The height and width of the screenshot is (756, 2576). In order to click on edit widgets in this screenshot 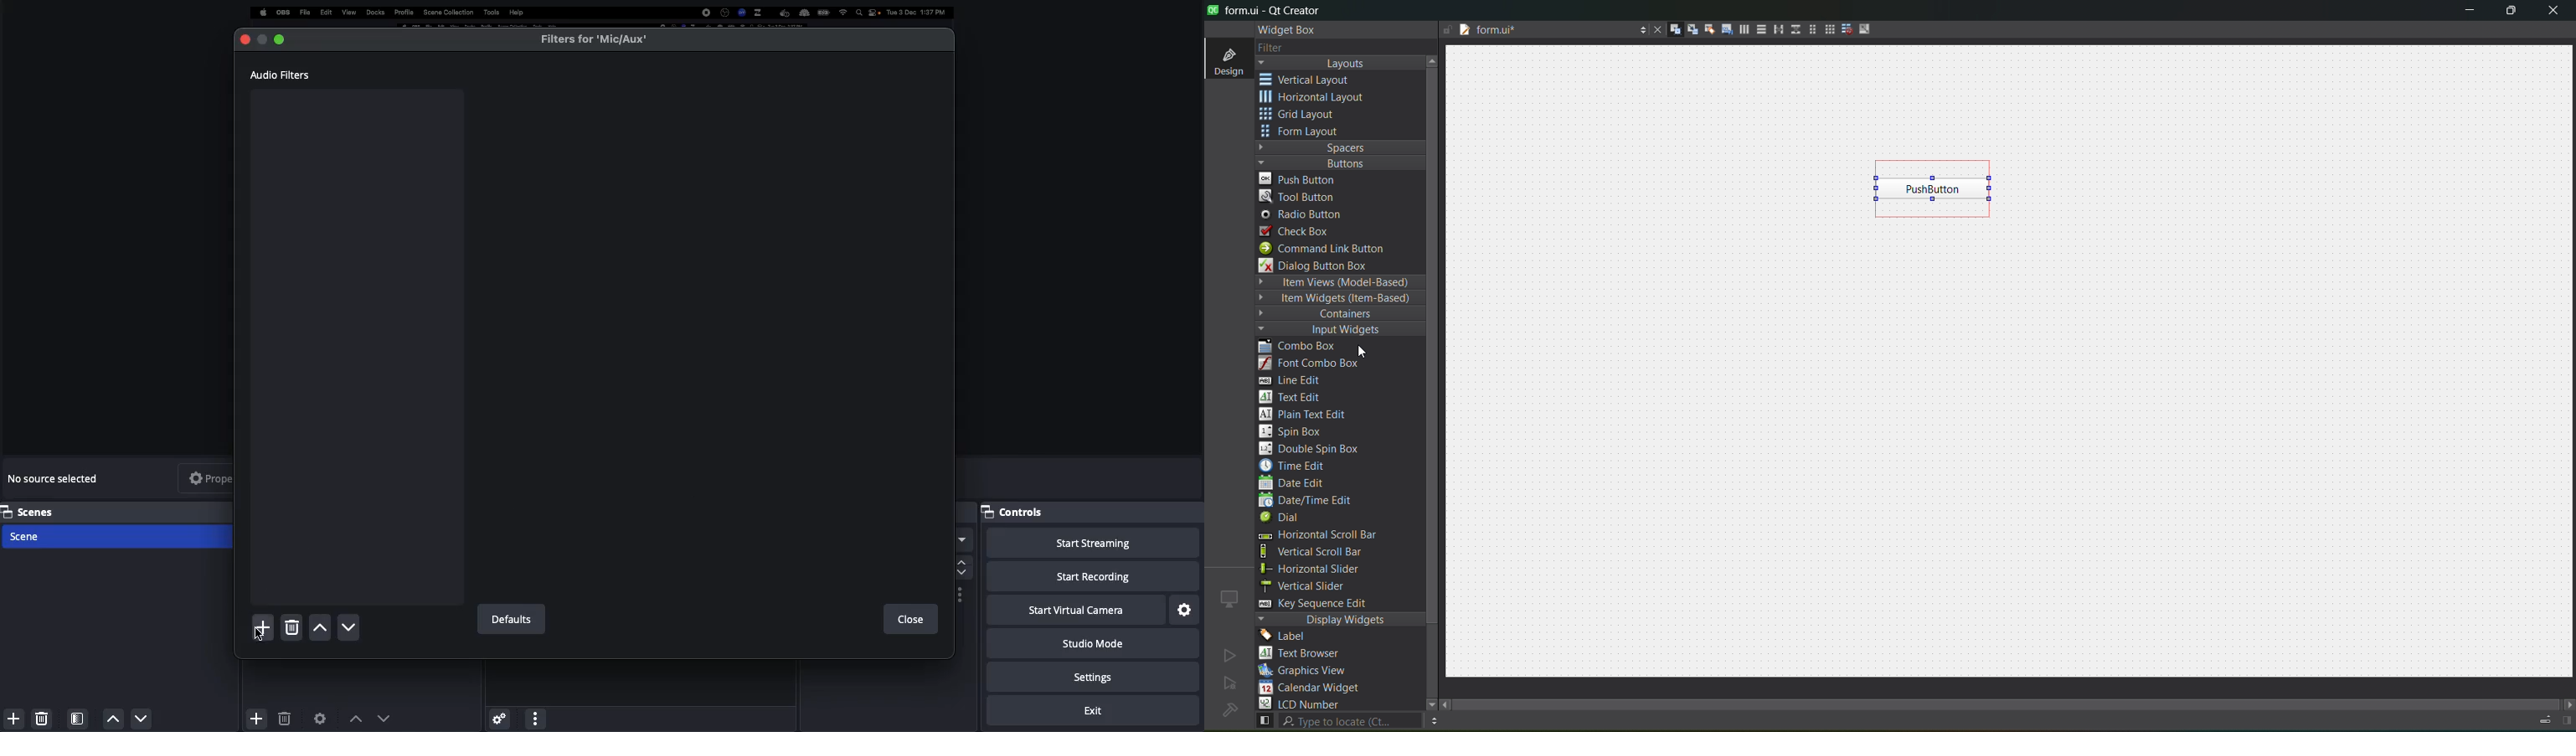, I will do `click(1670, 30)`.